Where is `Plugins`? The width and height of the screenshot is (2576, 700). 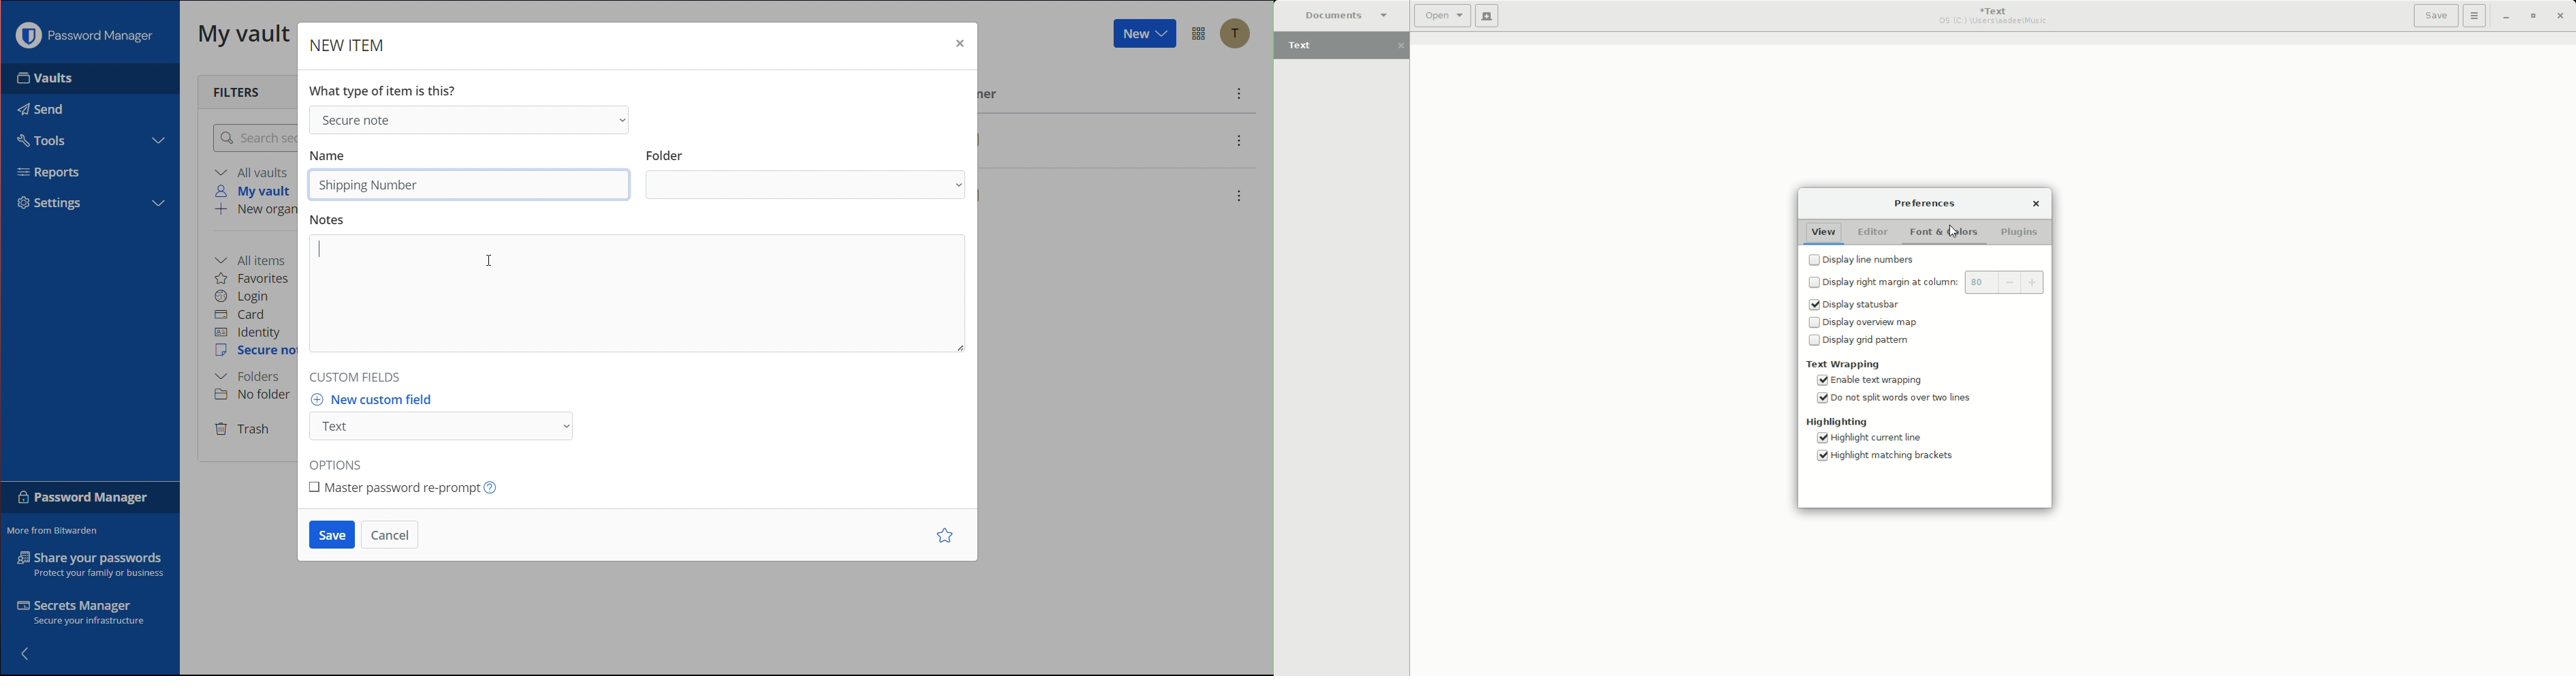 Plugins is located at coordinates (2023, 231).